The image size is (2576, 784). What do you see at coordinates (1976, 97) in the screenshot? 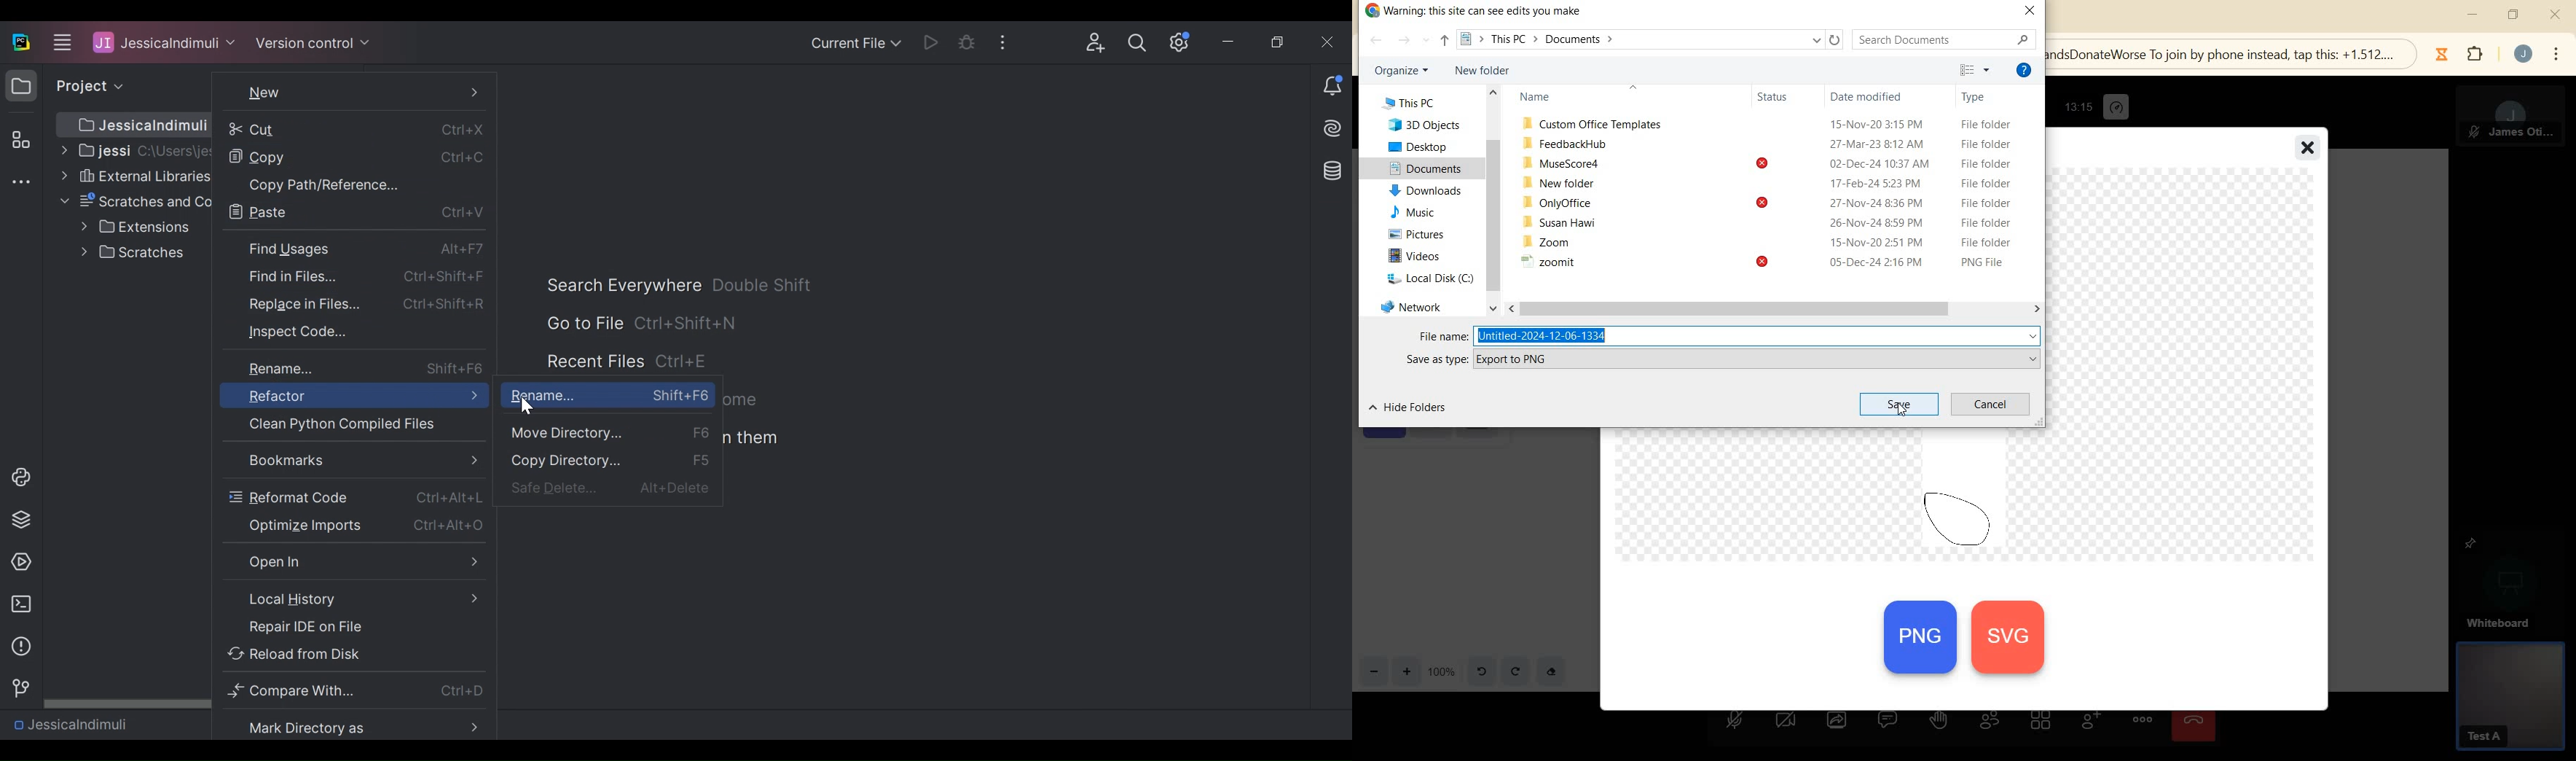
I see `Type` at bounding box center [1976, 97].